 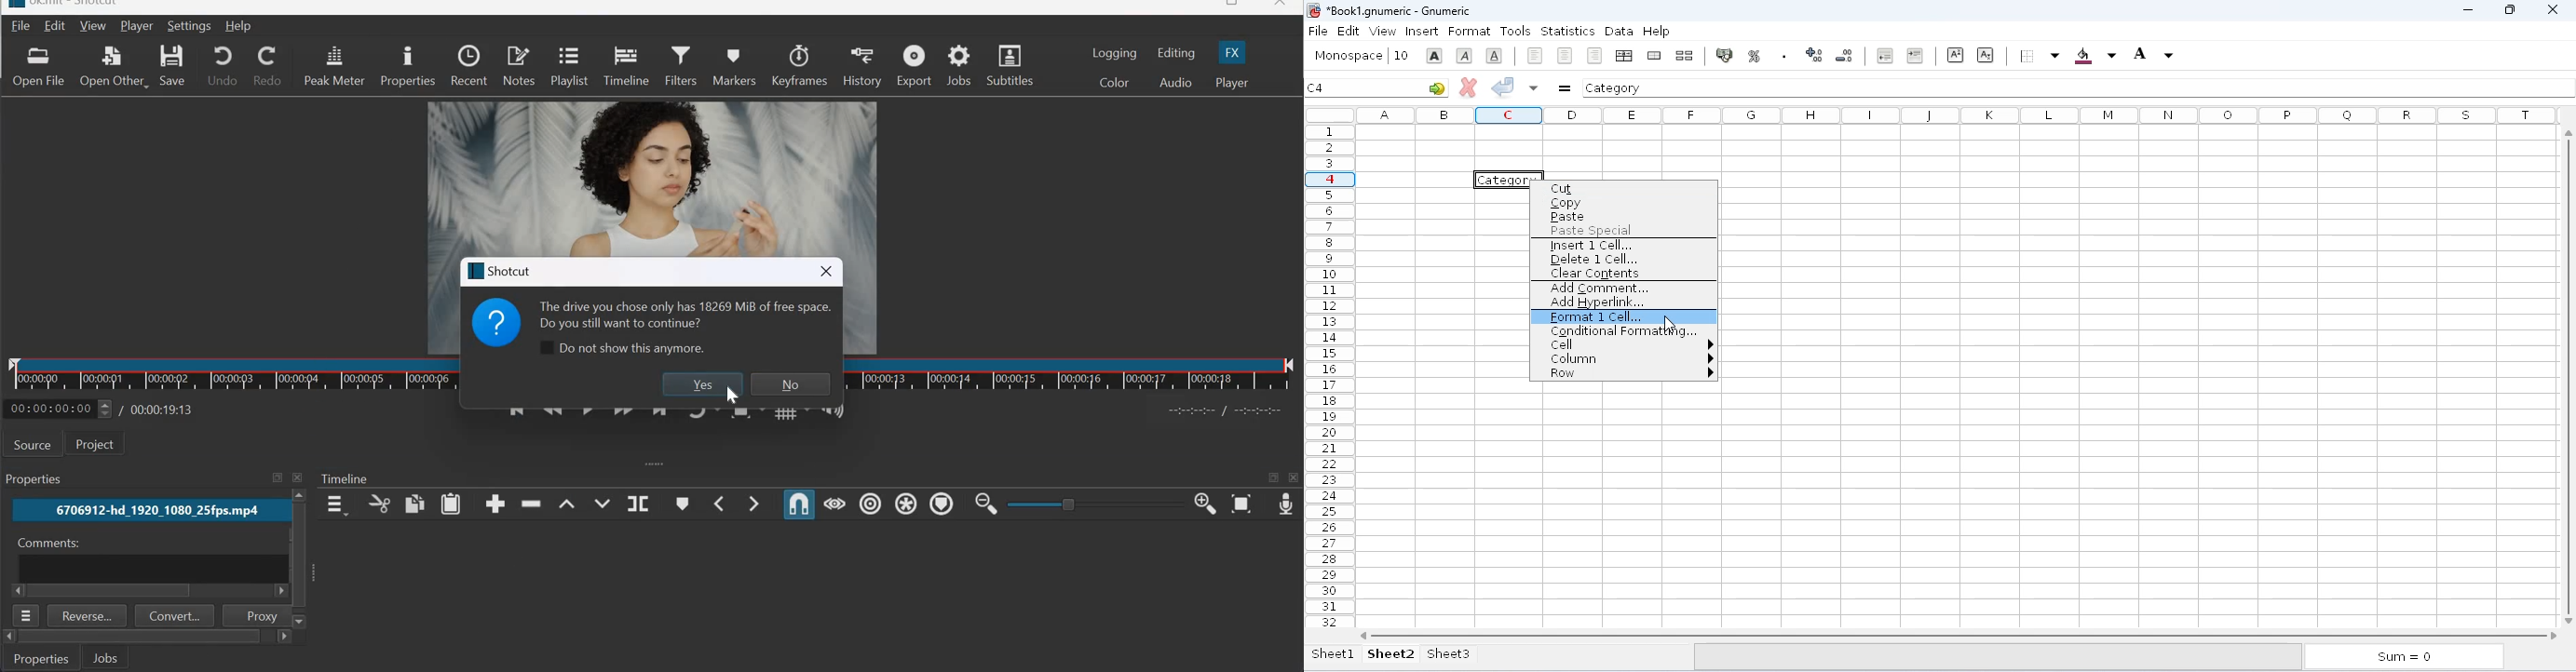 What do you see at coordinates (268, 66) in the screenshot?
I see `Redo` at bounding box center [268, 66].